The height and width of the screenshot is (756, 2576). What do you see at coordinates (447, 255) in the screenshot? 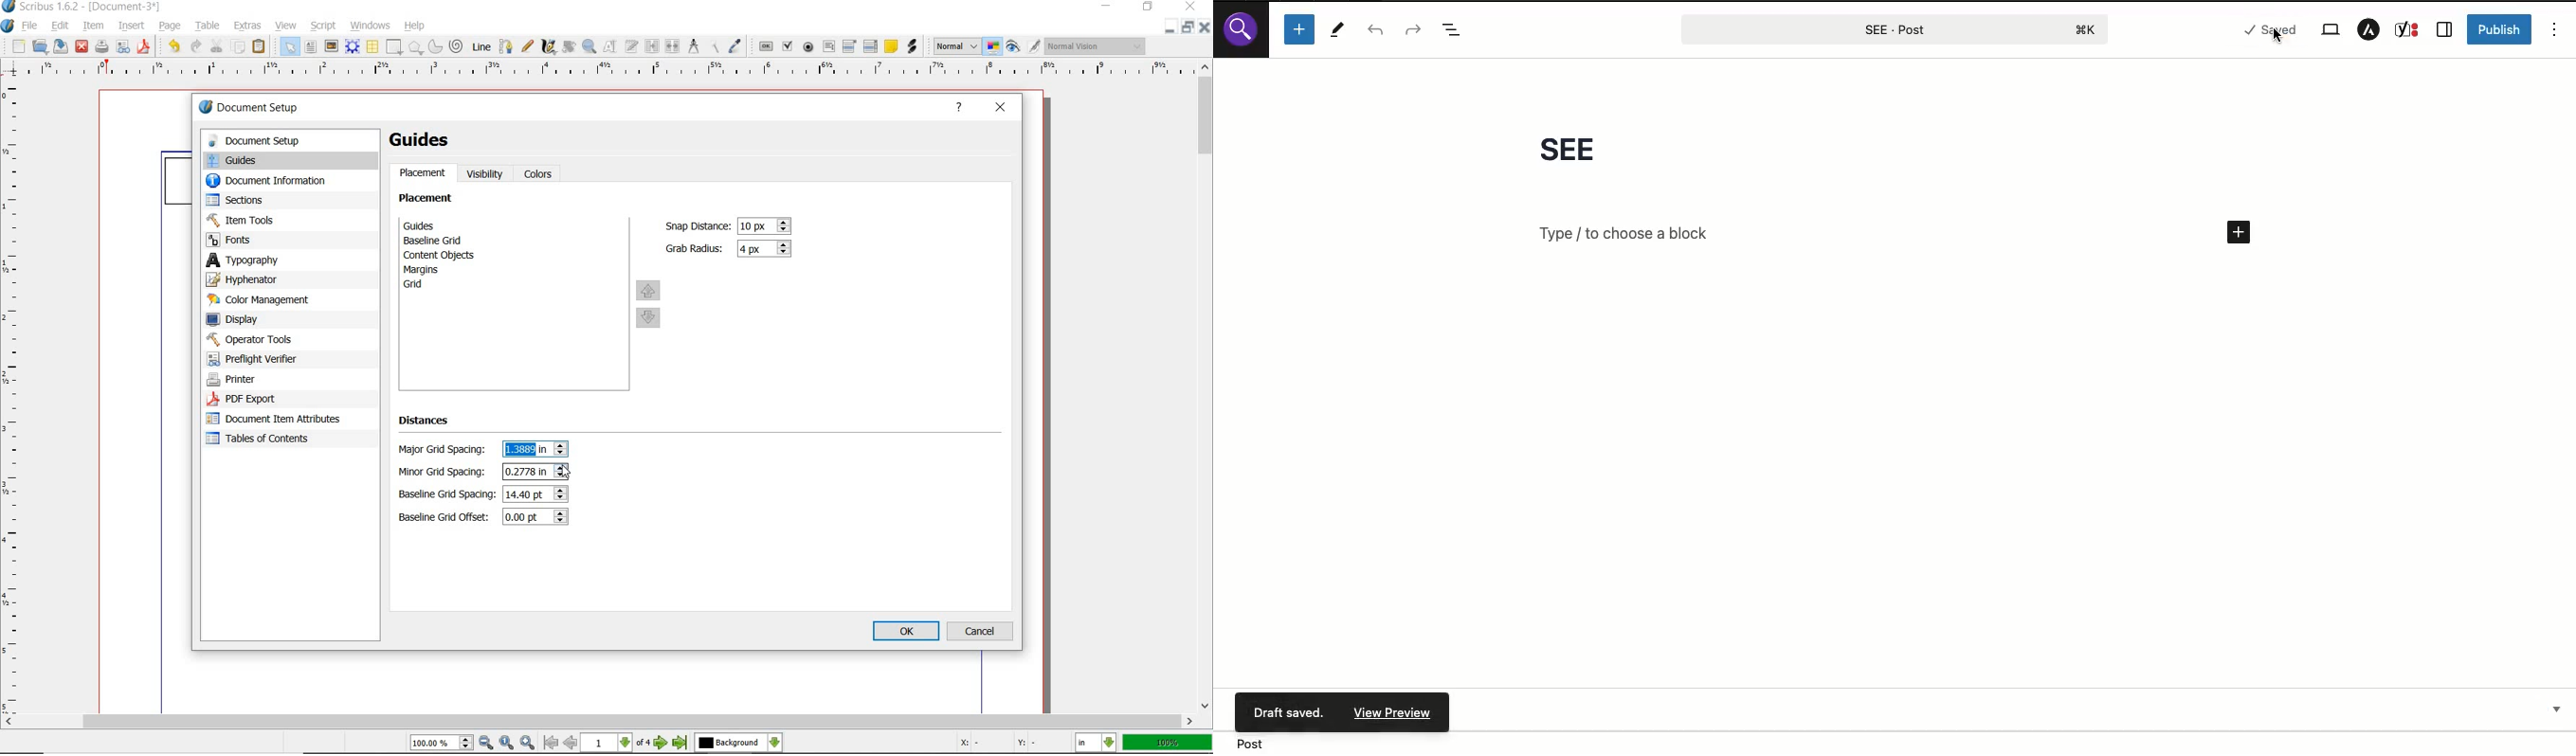
I see `content objects` at bounding box center [447, 255].